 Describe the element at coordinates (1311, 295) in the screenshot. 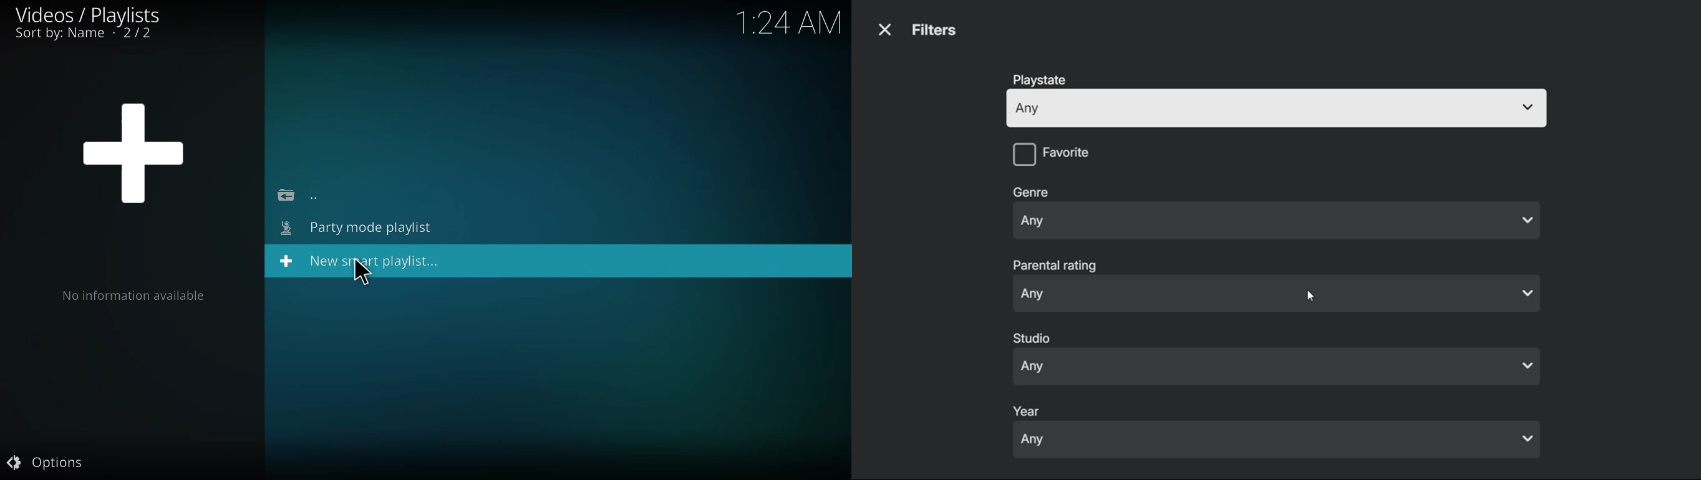

I see `mouse pointer` at that location.